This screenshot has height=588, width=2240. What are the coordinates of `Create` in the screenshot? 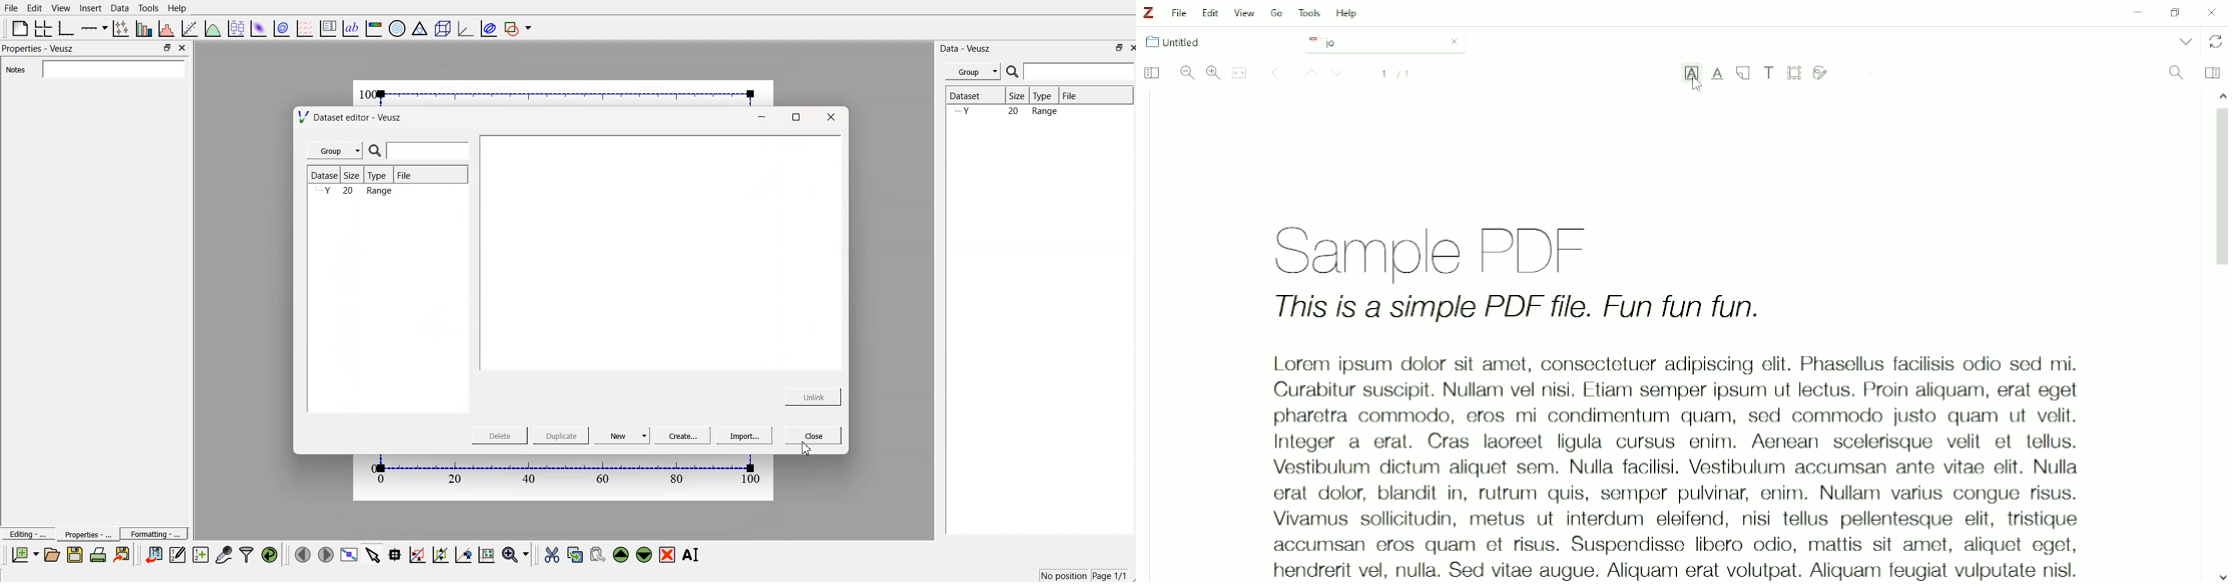 It's located at (684, 435).